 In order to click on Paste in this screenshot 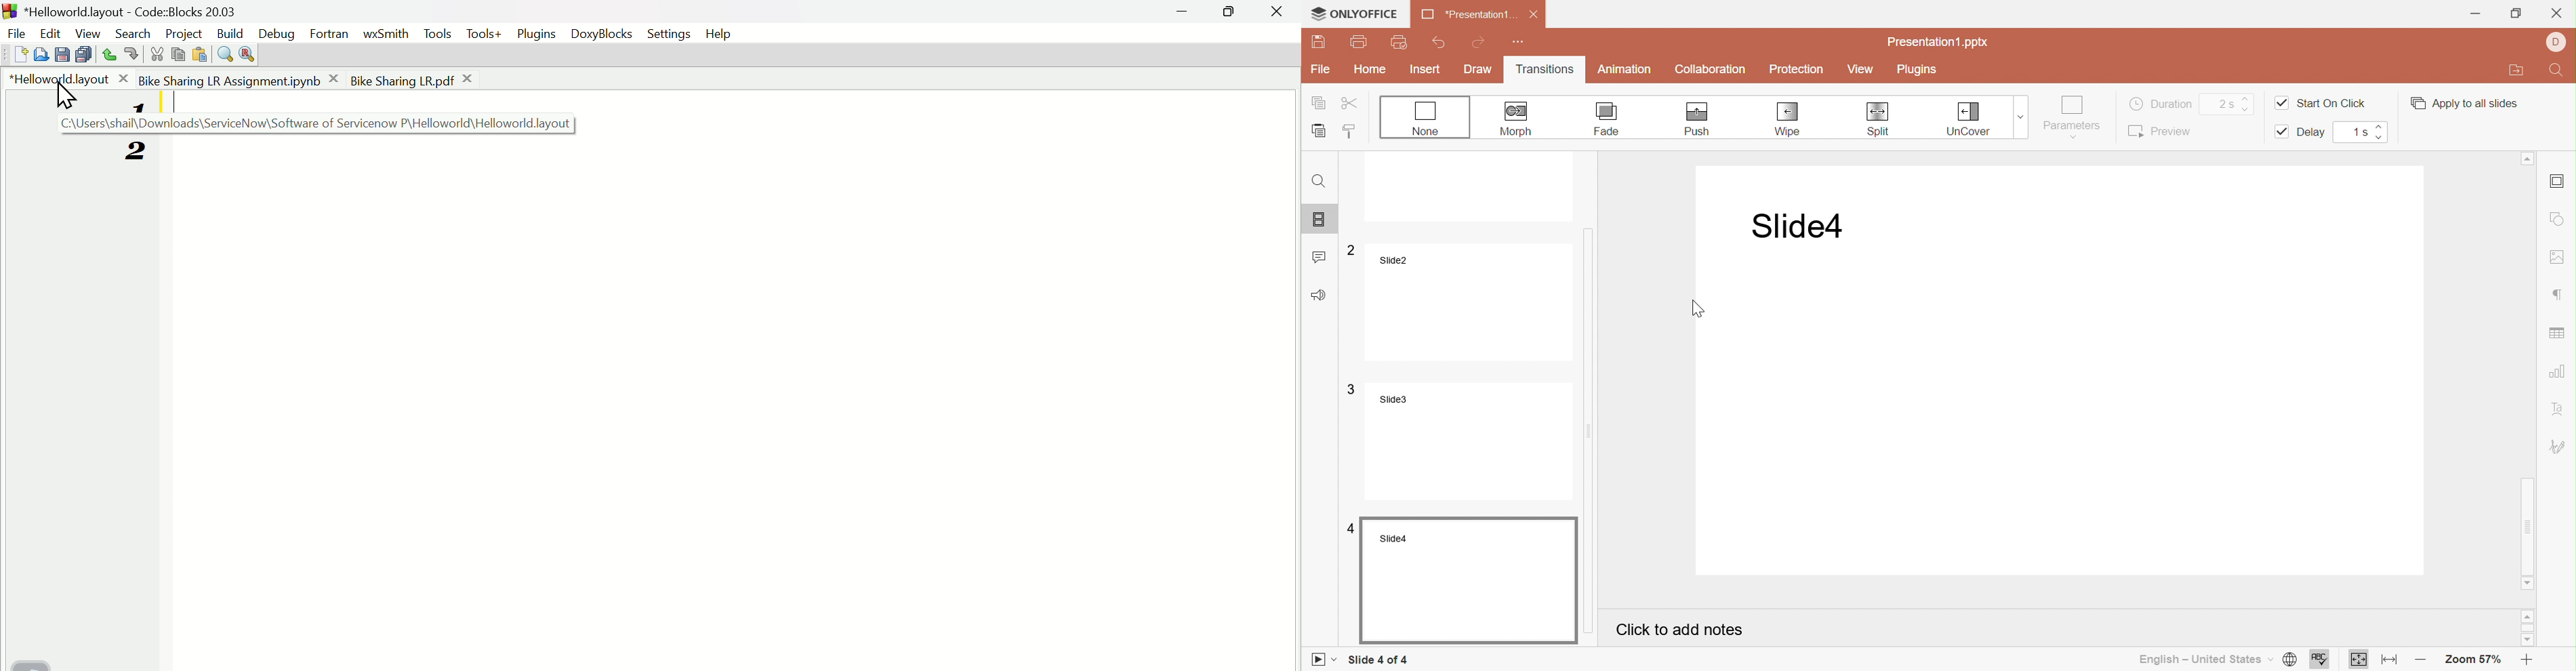, I will do `click(1321, 130)`.